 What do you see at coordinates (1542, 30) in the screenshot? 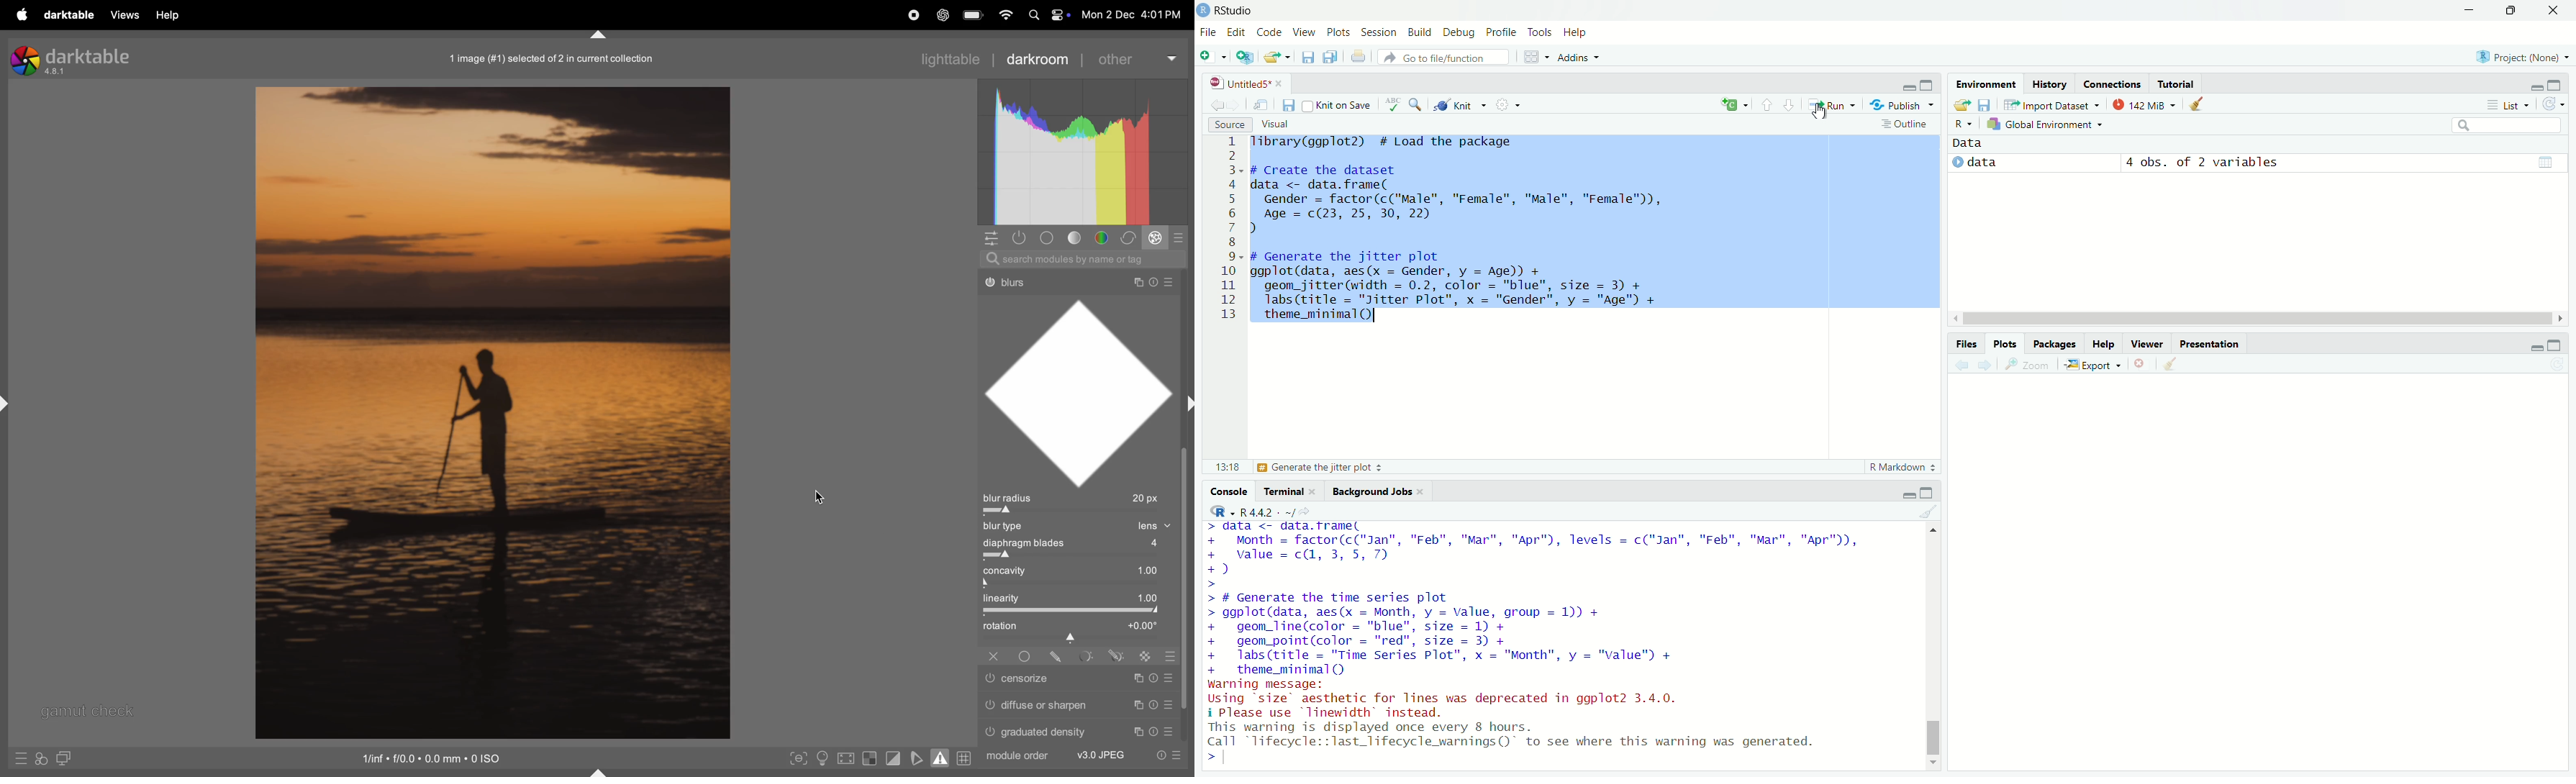
I see `tools` at bounding box center [1542, 30].